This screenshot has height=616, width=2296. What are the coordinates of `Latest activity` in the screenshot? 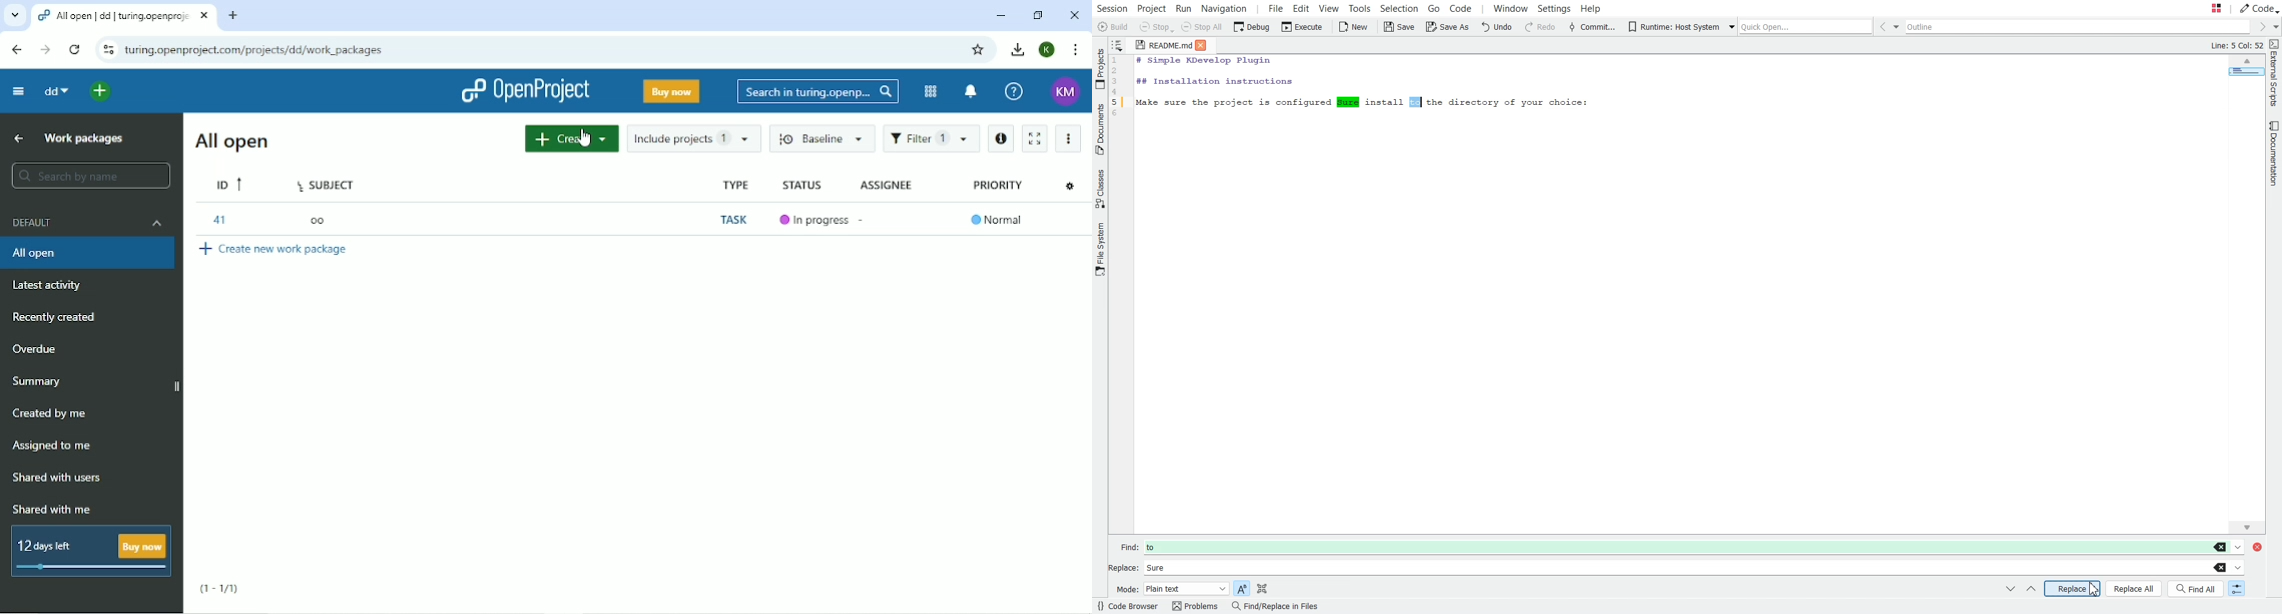 It's located at (54, 288).